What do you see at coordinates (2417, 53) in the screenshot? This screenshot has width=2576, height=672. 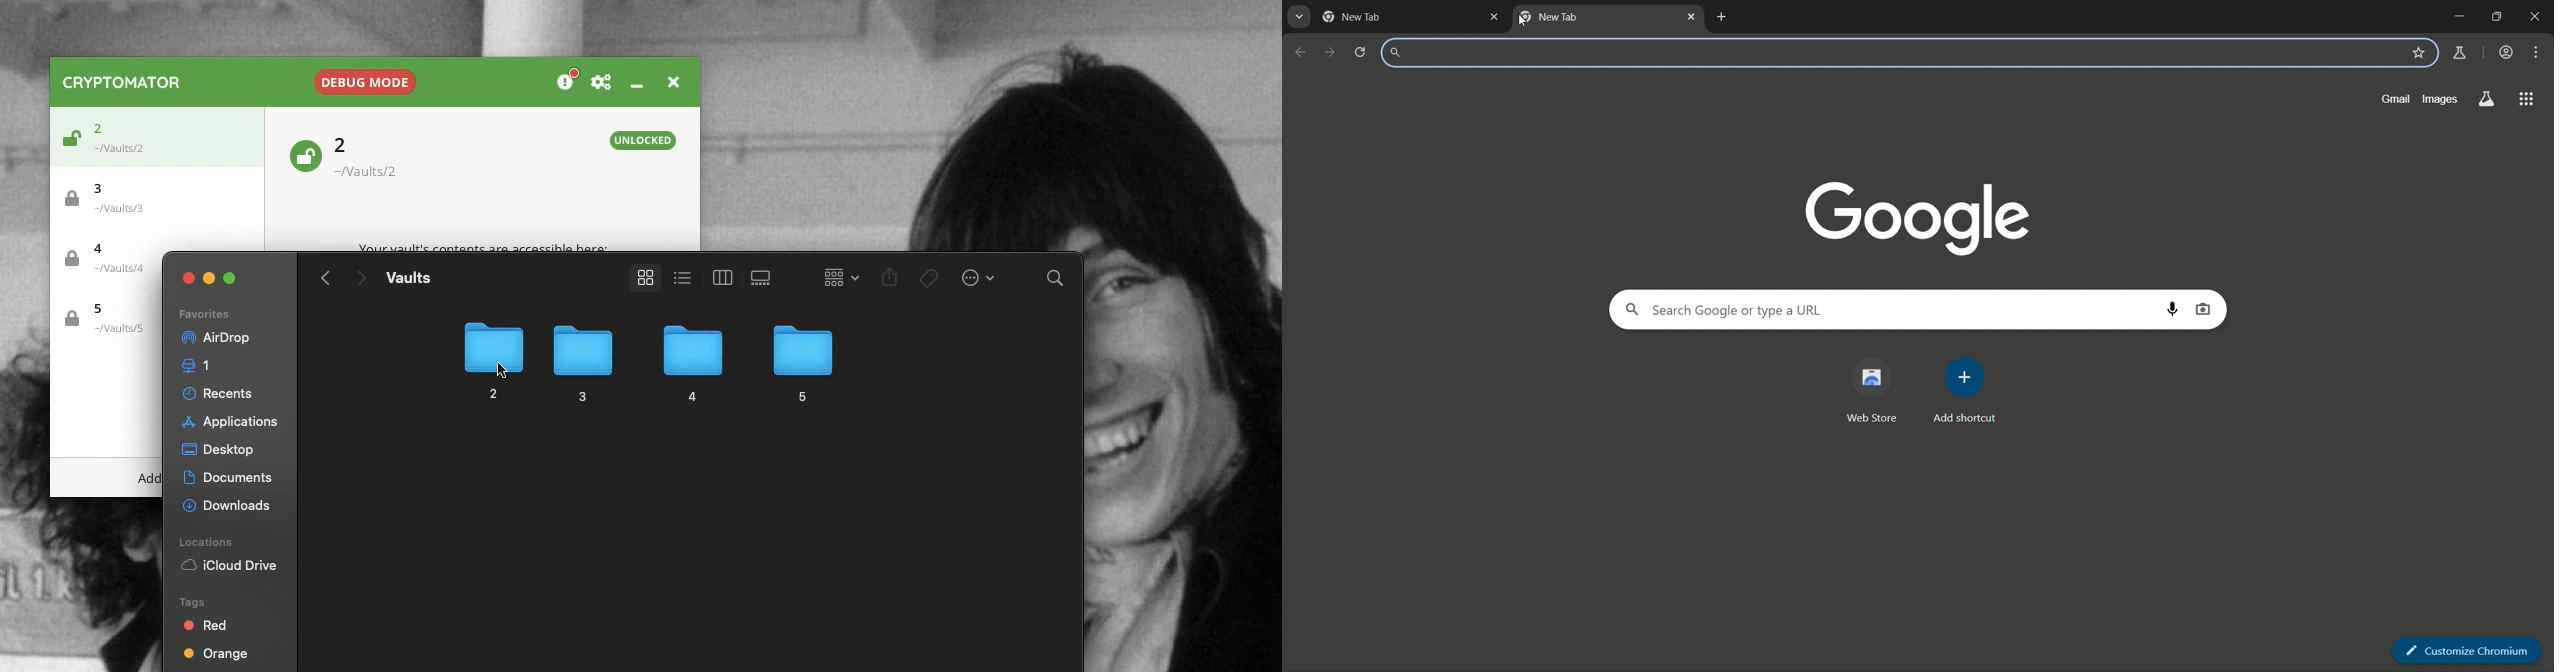 I see `bookmark page` at bounding box center [2417, 53].